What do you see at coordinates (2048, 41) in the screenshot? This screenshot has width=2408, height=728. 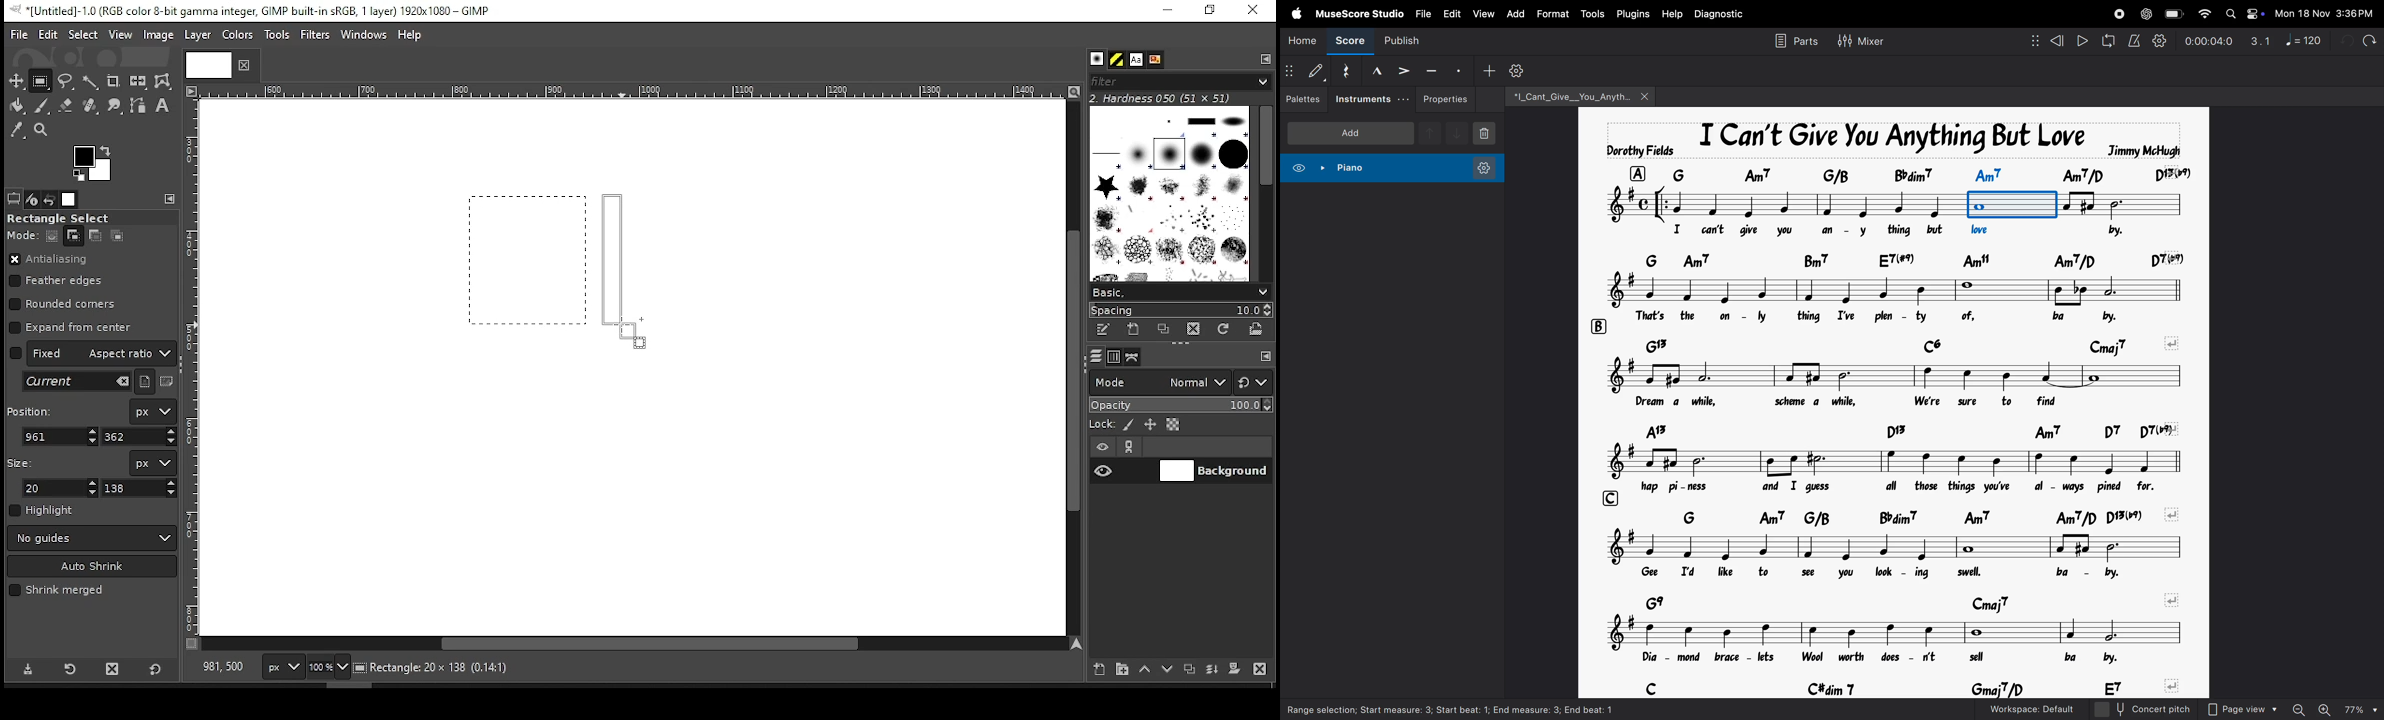 I see `rewind` at bounding box center [2048, 41].